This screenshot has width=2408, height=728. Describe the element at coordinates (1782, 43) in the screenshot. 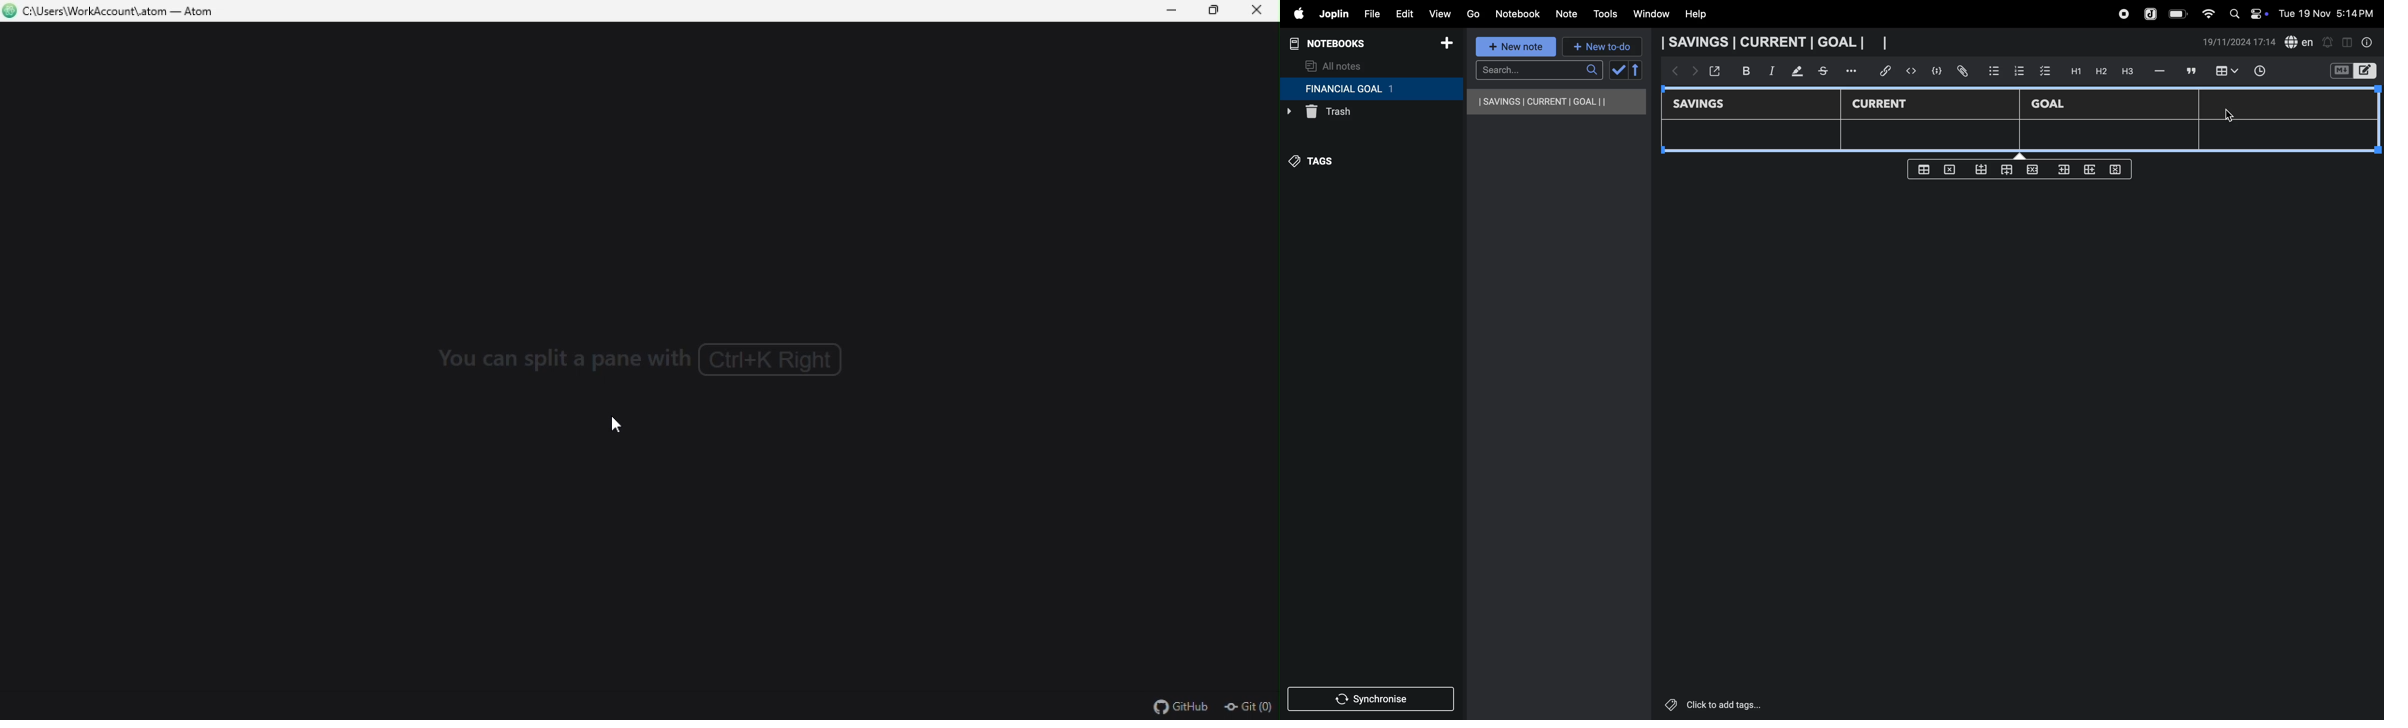

I see `savings current goal` at that location.